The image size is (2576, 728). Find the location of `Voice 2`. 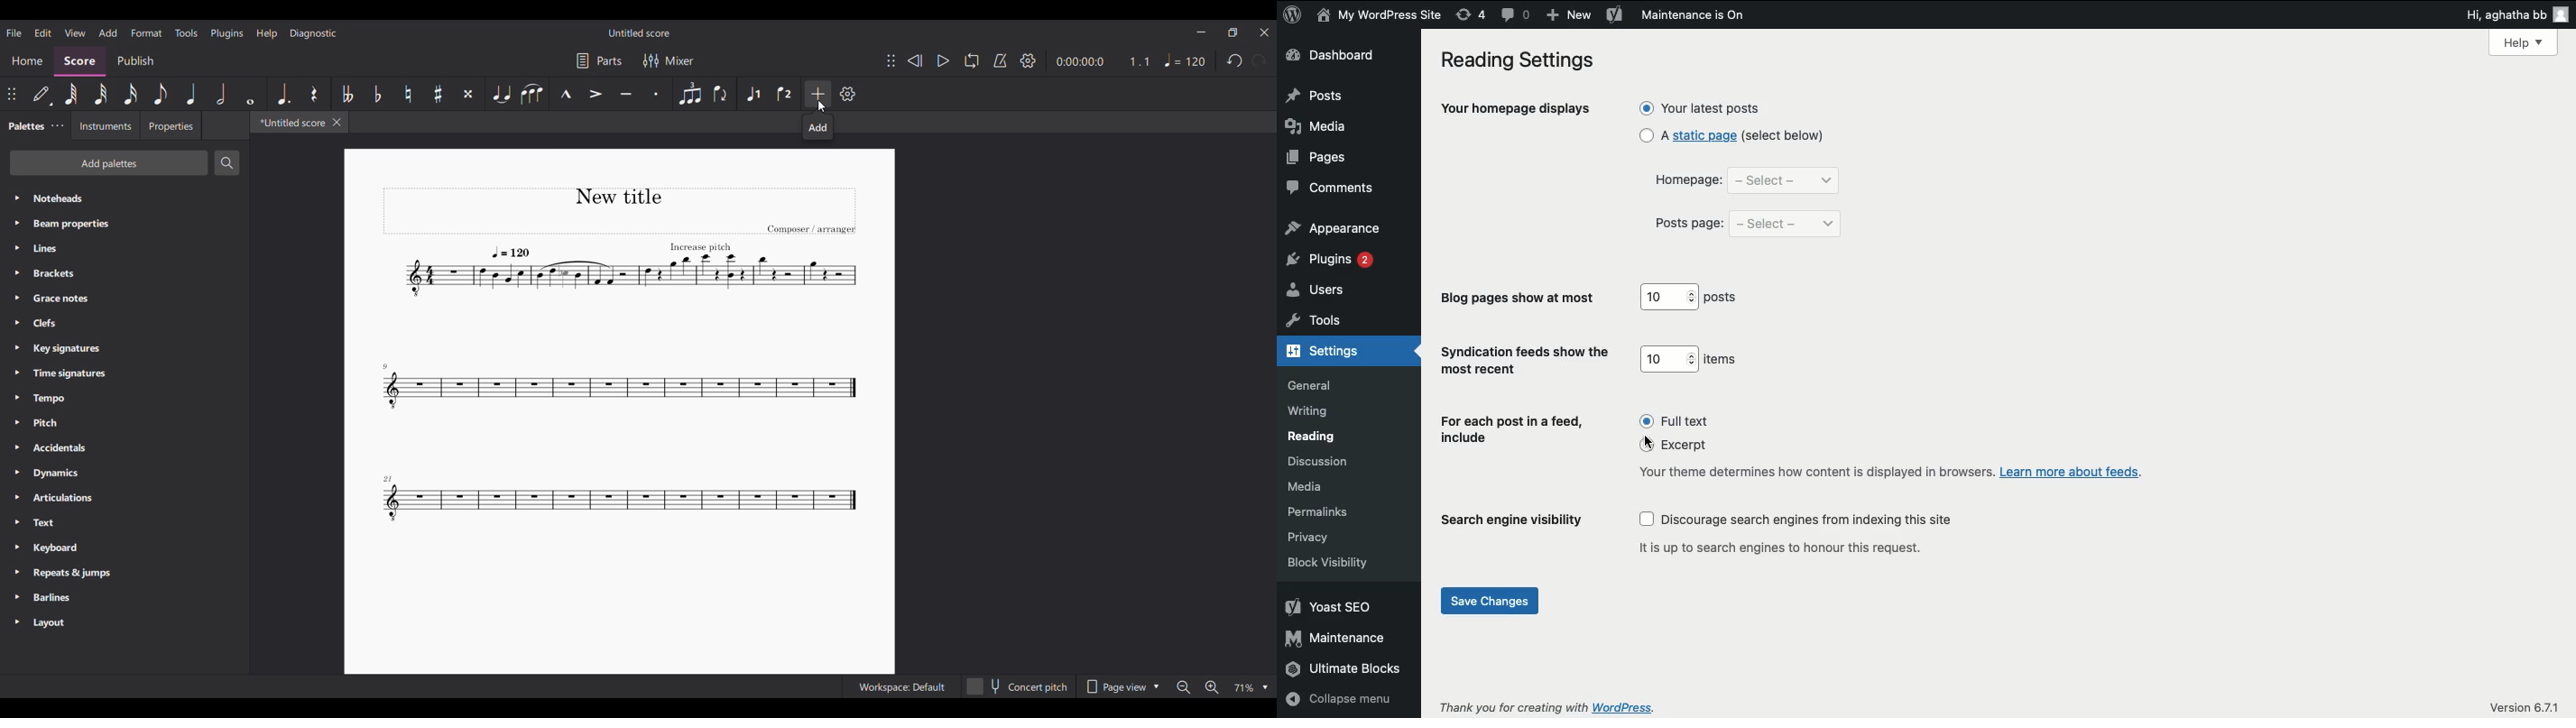

Voice 2 is located at coordinates (785, 94).